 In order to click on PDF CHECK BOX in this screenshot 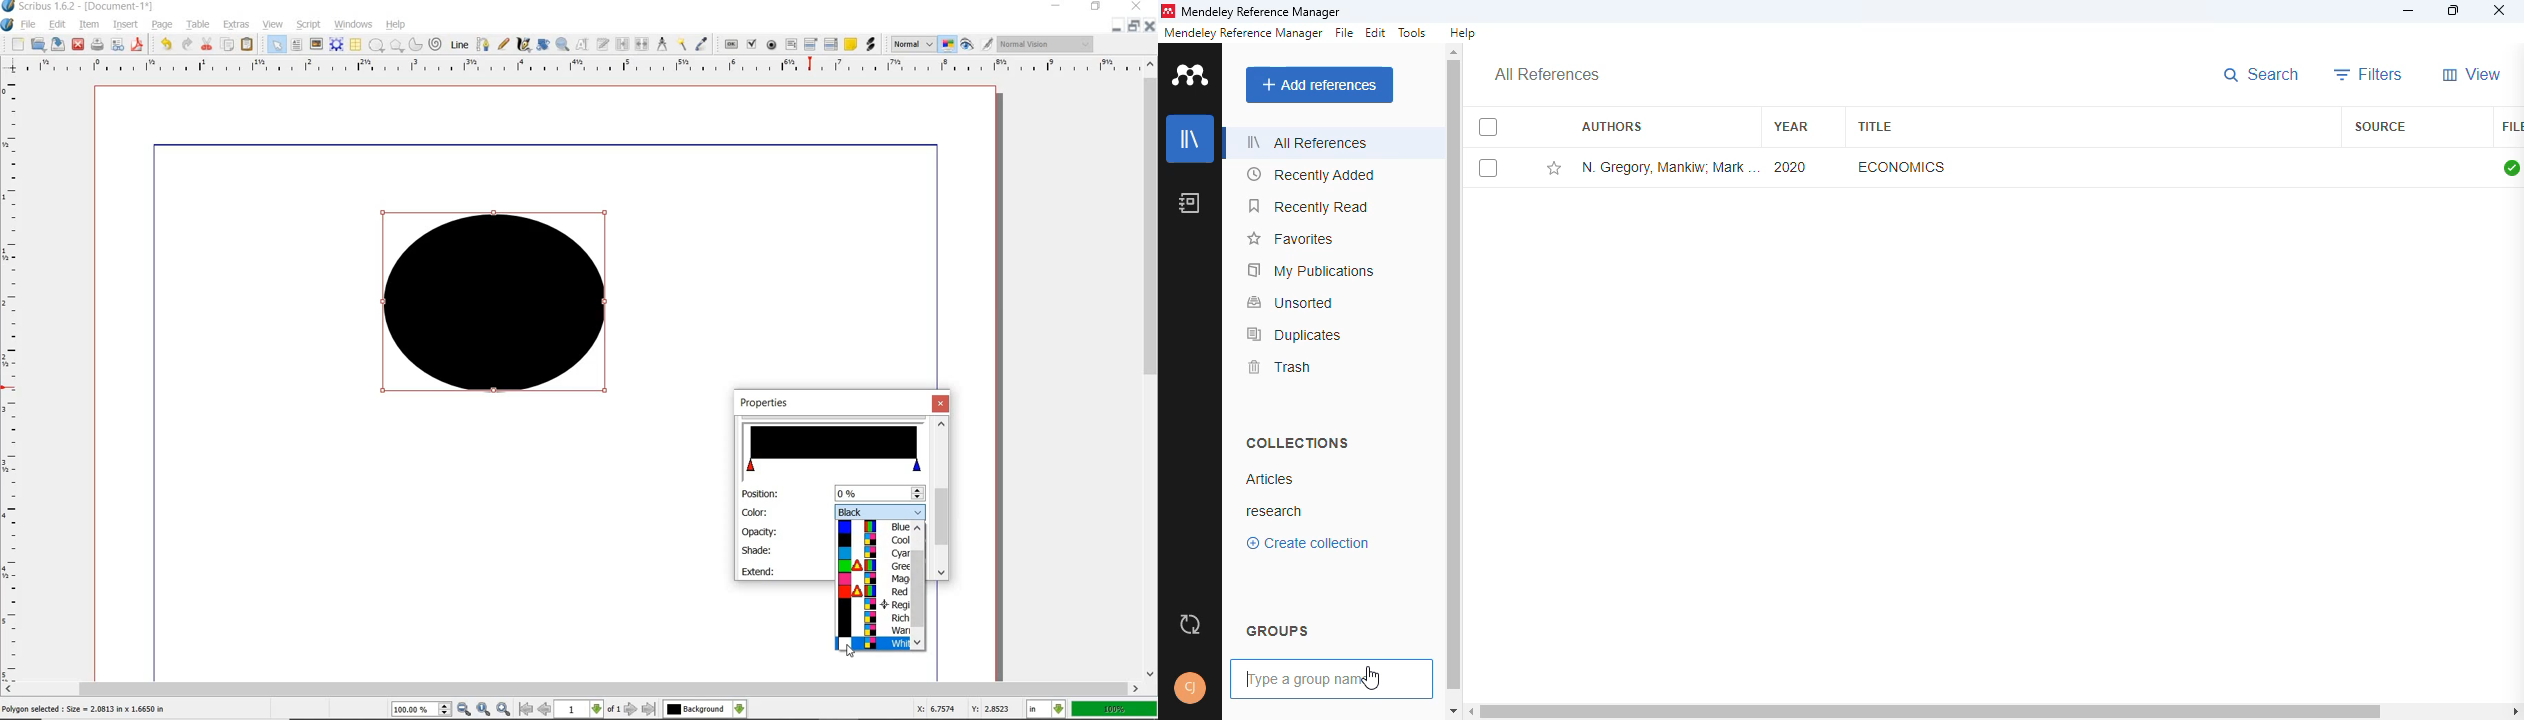, I will do `click(752, 43)`.